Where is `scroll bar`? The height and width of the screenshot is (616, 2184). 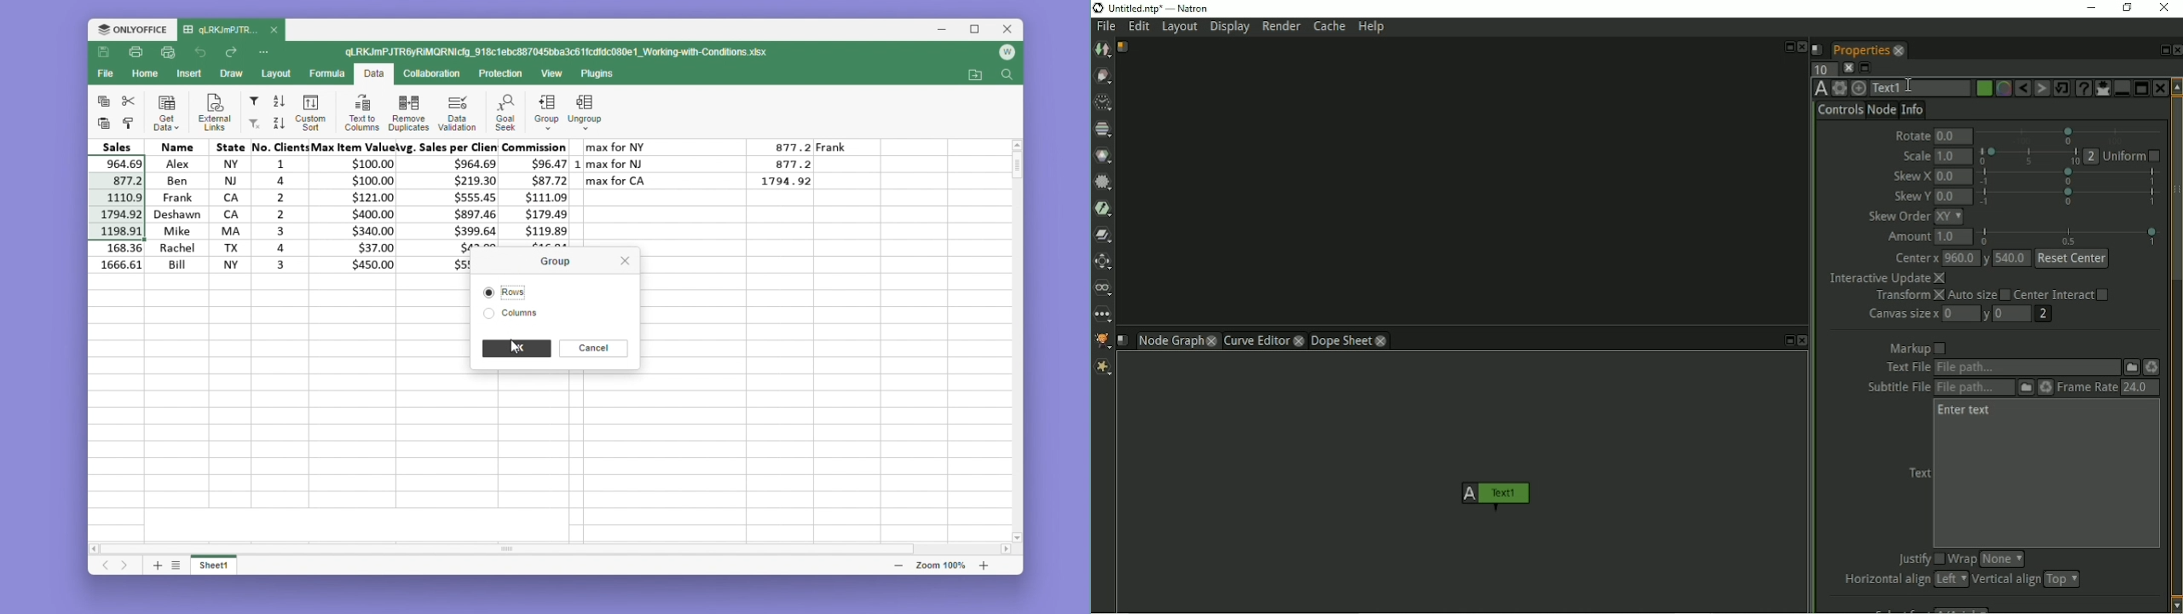
scroll bar is located at coordinates (532, 547).